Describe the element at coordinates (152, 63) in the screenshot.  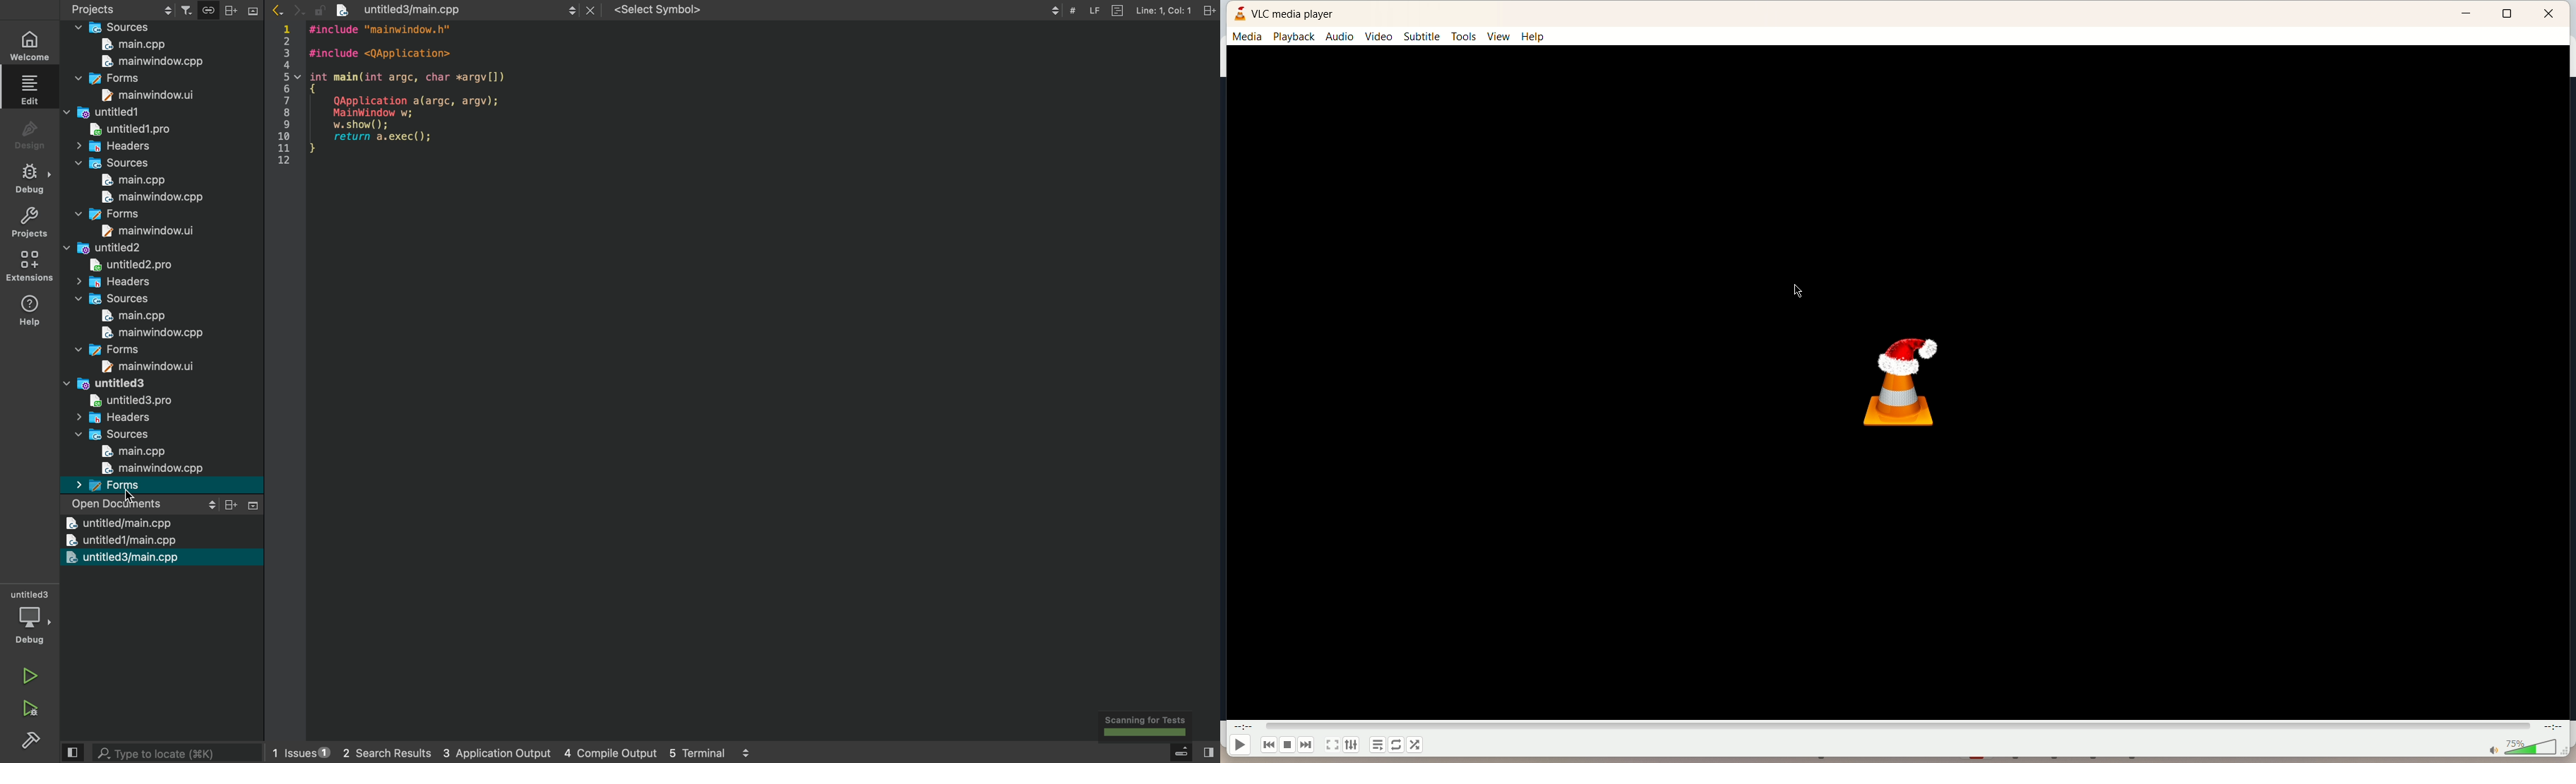
I see `mainwindow` at that location.